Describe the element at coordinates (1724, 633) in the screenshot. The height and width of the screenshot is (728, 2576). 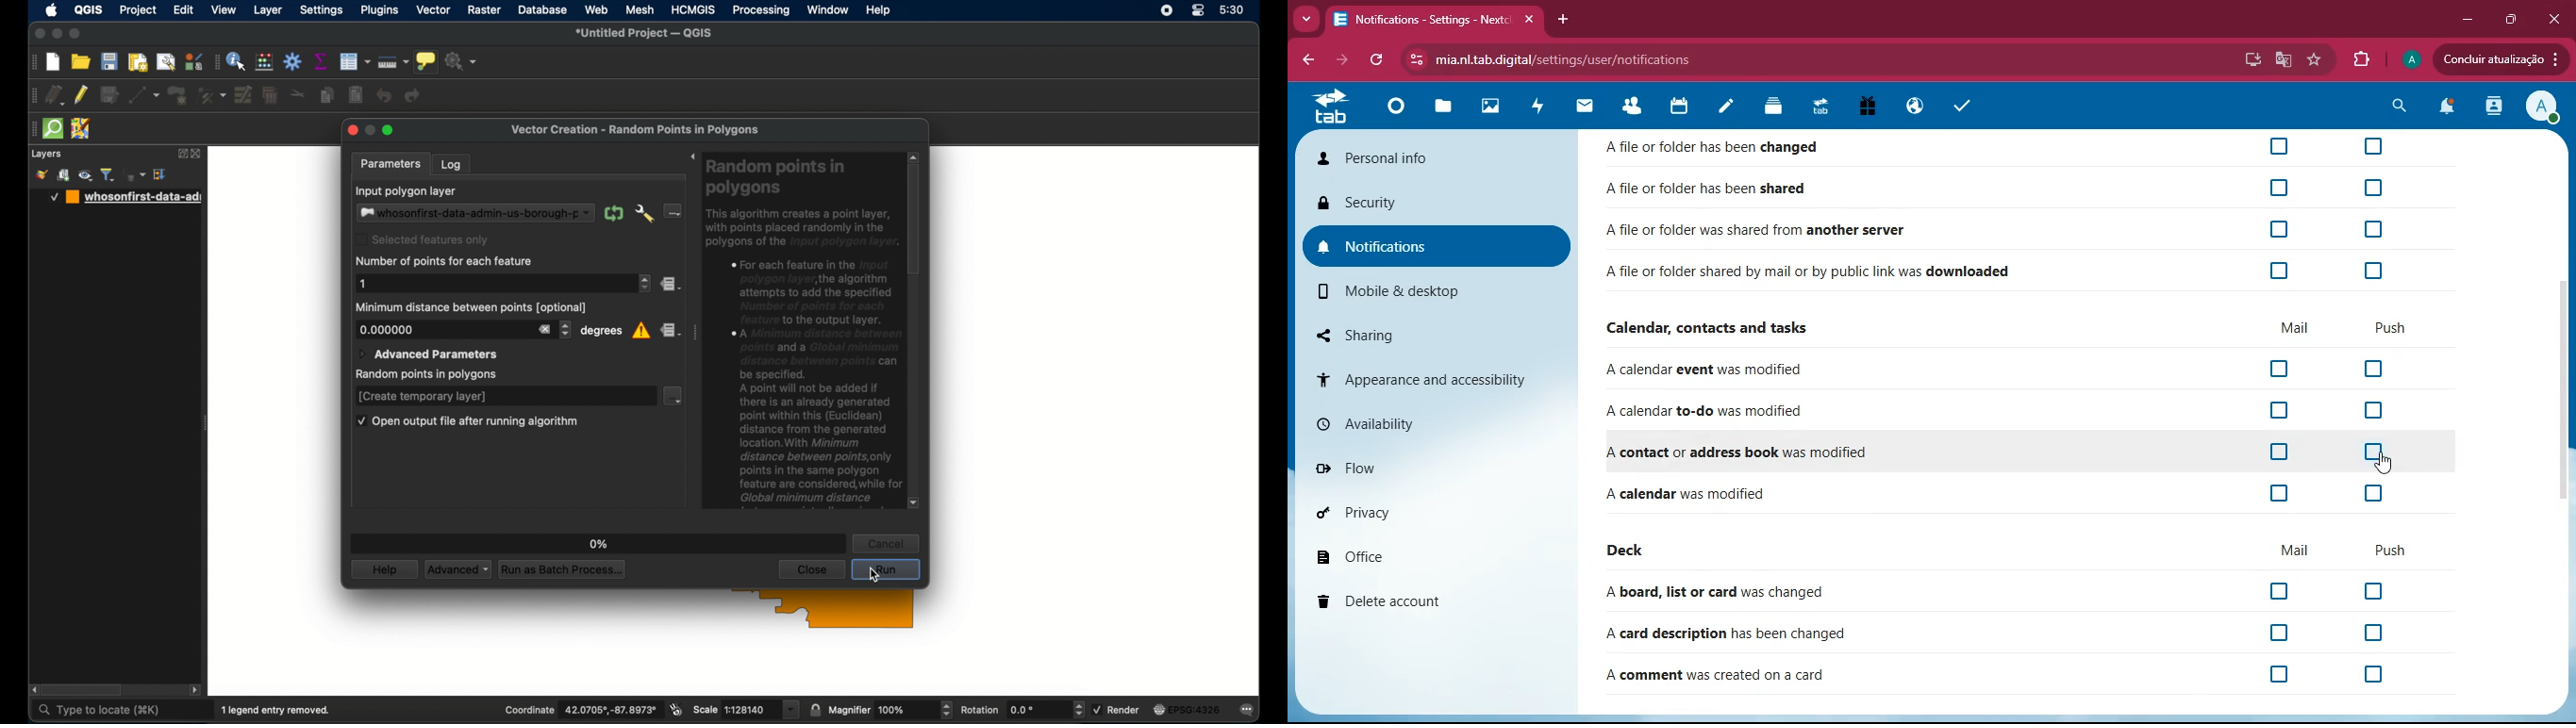
I see `A card description has been changed` at that location.